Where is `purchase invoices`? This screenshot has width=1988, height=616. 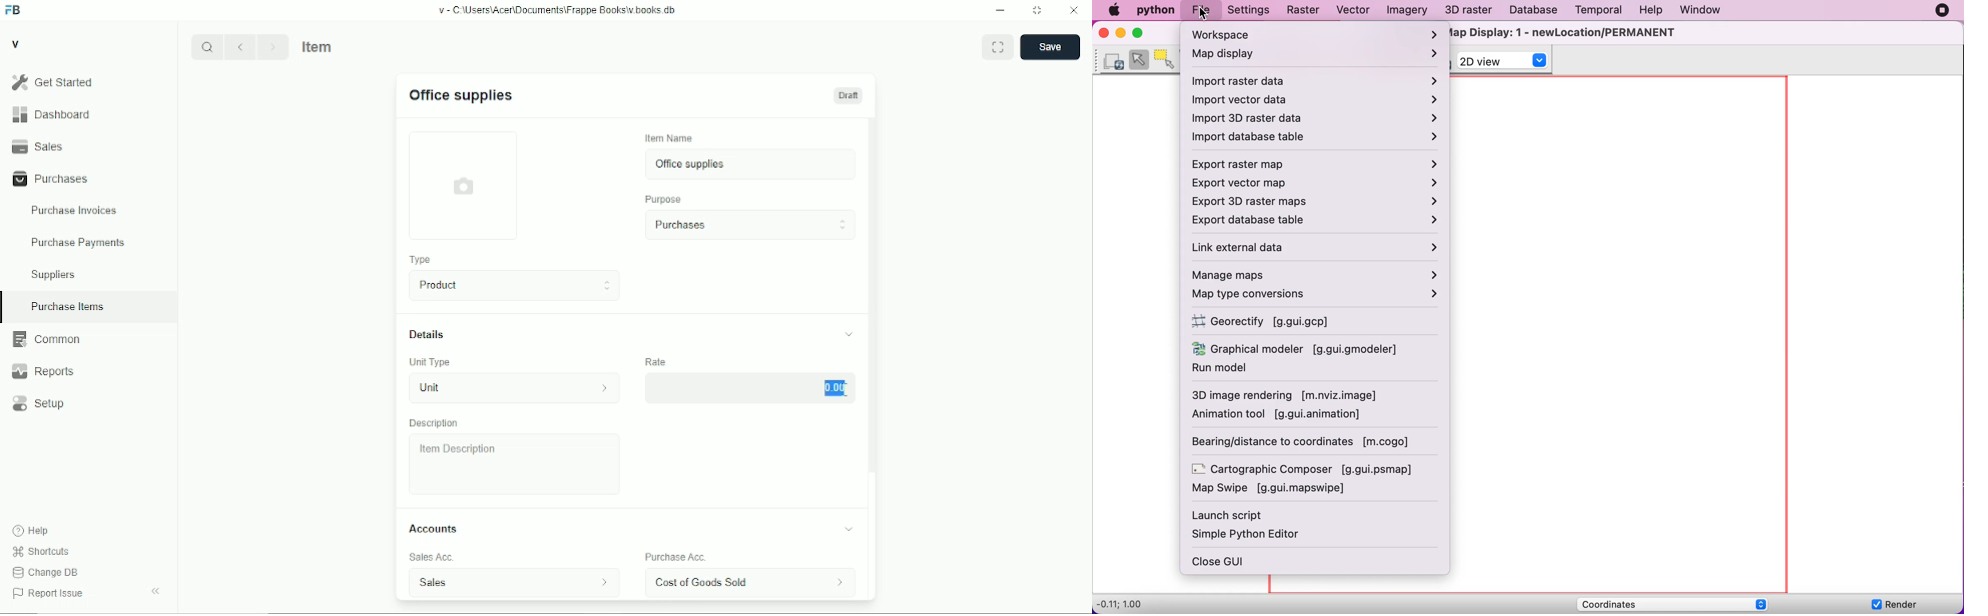 purchase invoices is located at coordinates (74, 211).